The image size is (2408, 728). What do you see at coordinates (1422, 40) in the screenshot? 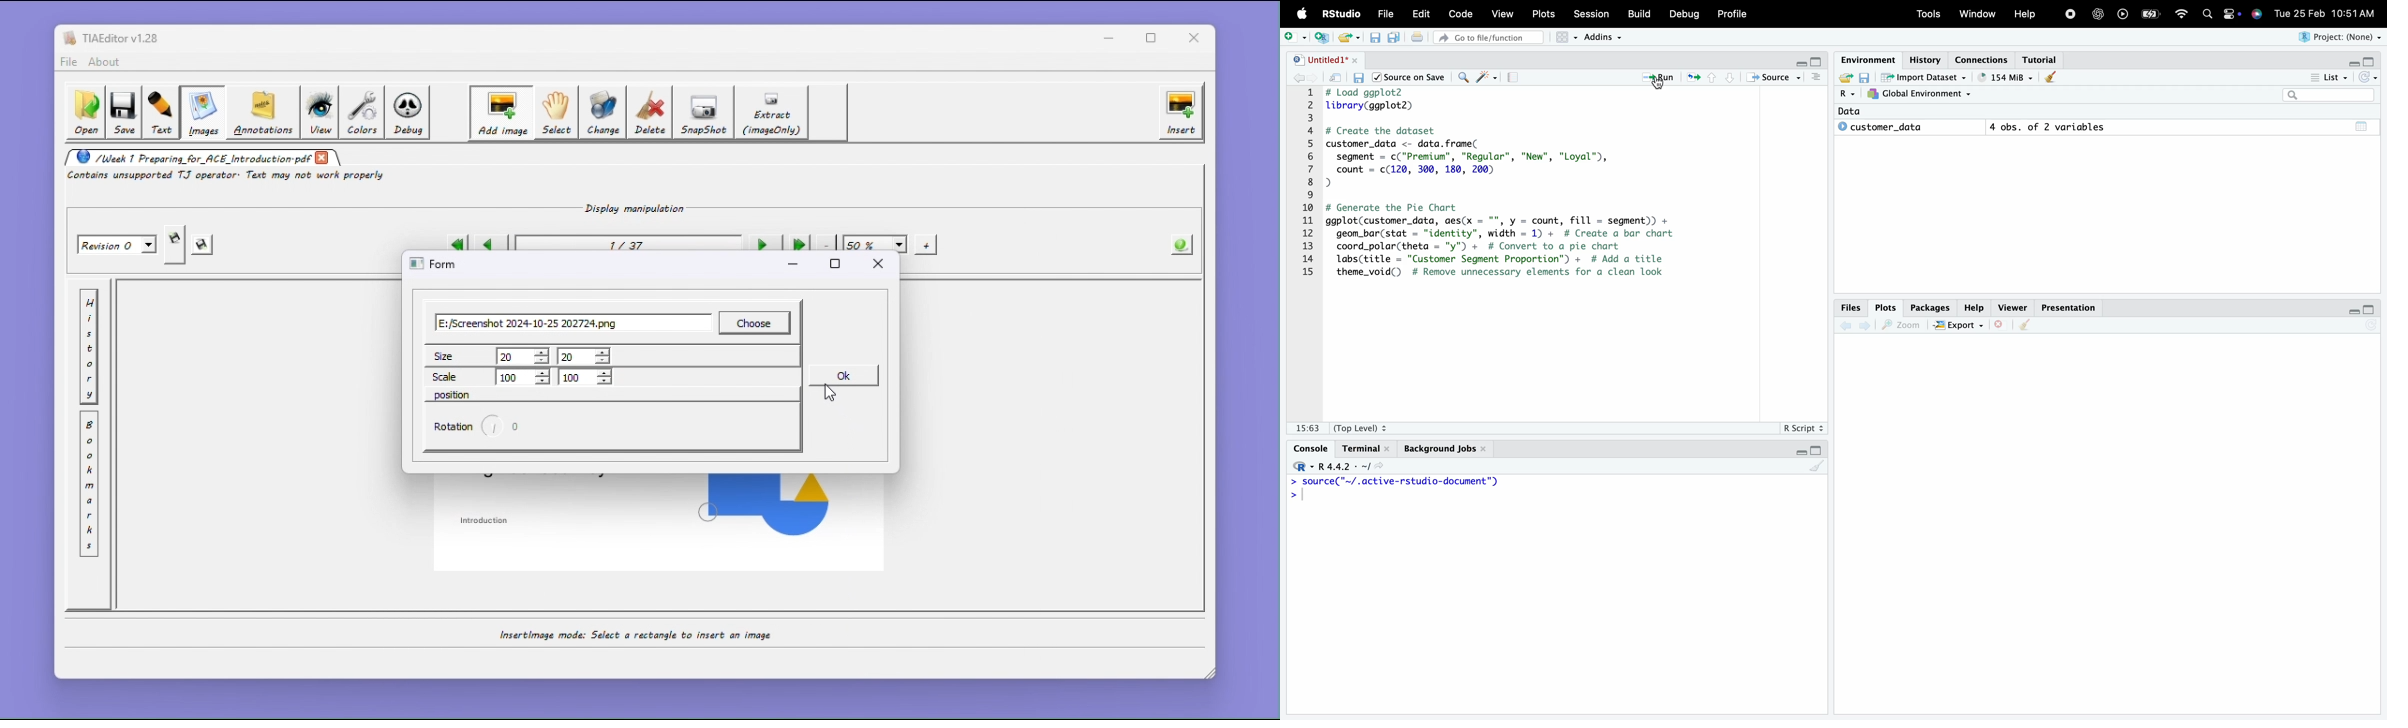
I see `print` at bounding box center [1422, 40].